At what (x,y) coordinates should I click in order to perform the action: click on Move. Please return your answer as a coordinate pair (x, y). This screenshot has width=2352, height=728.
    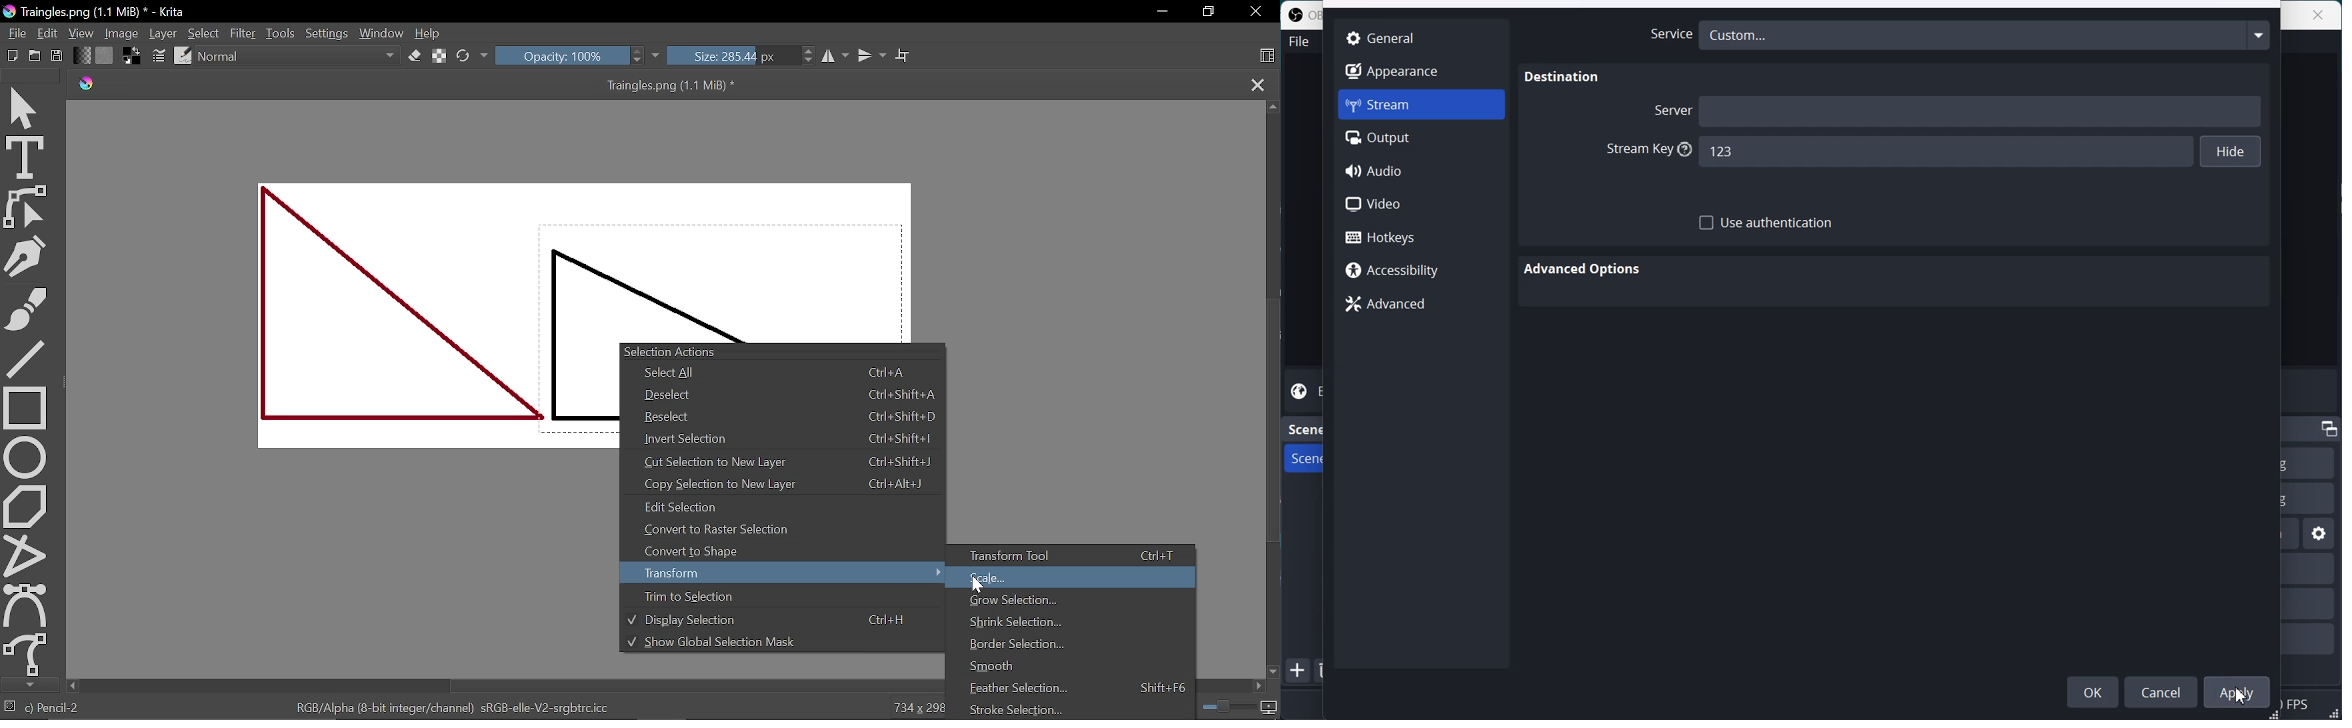
    Looking at the image, I should click on (27, 104).